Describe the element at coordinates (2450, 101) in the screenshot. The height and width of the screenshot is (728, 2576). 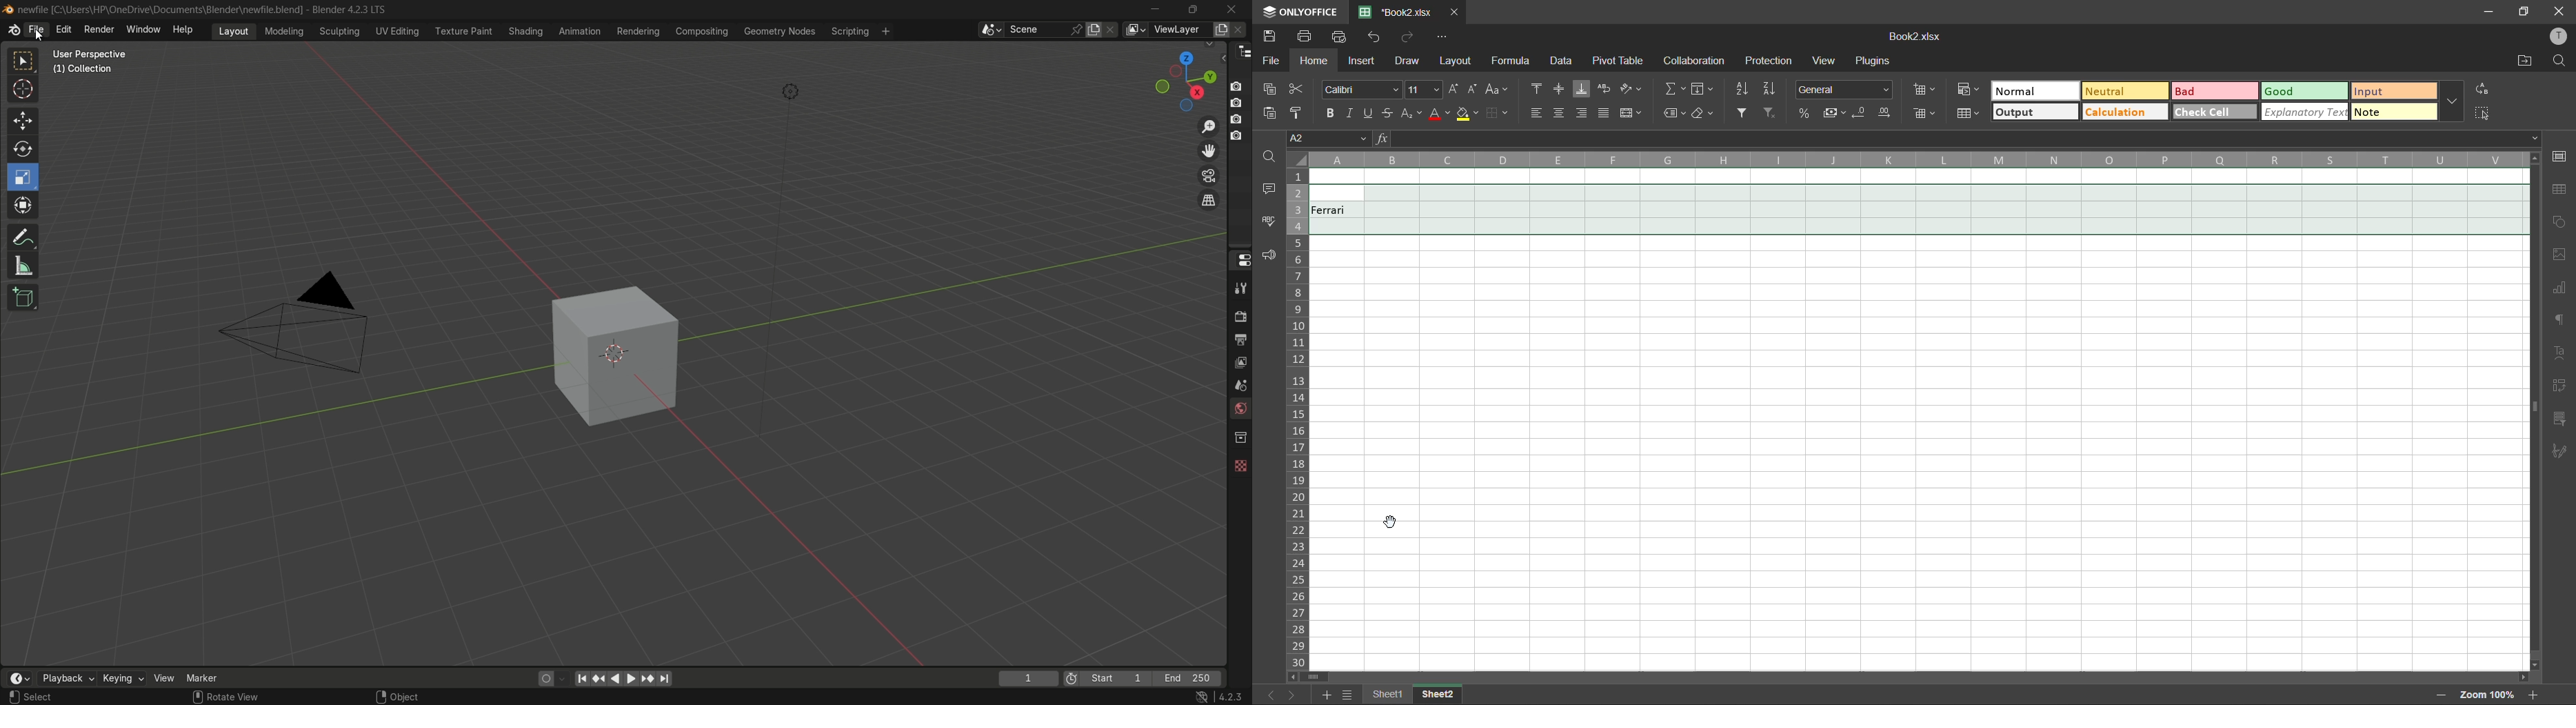
I see `more options` at that location.